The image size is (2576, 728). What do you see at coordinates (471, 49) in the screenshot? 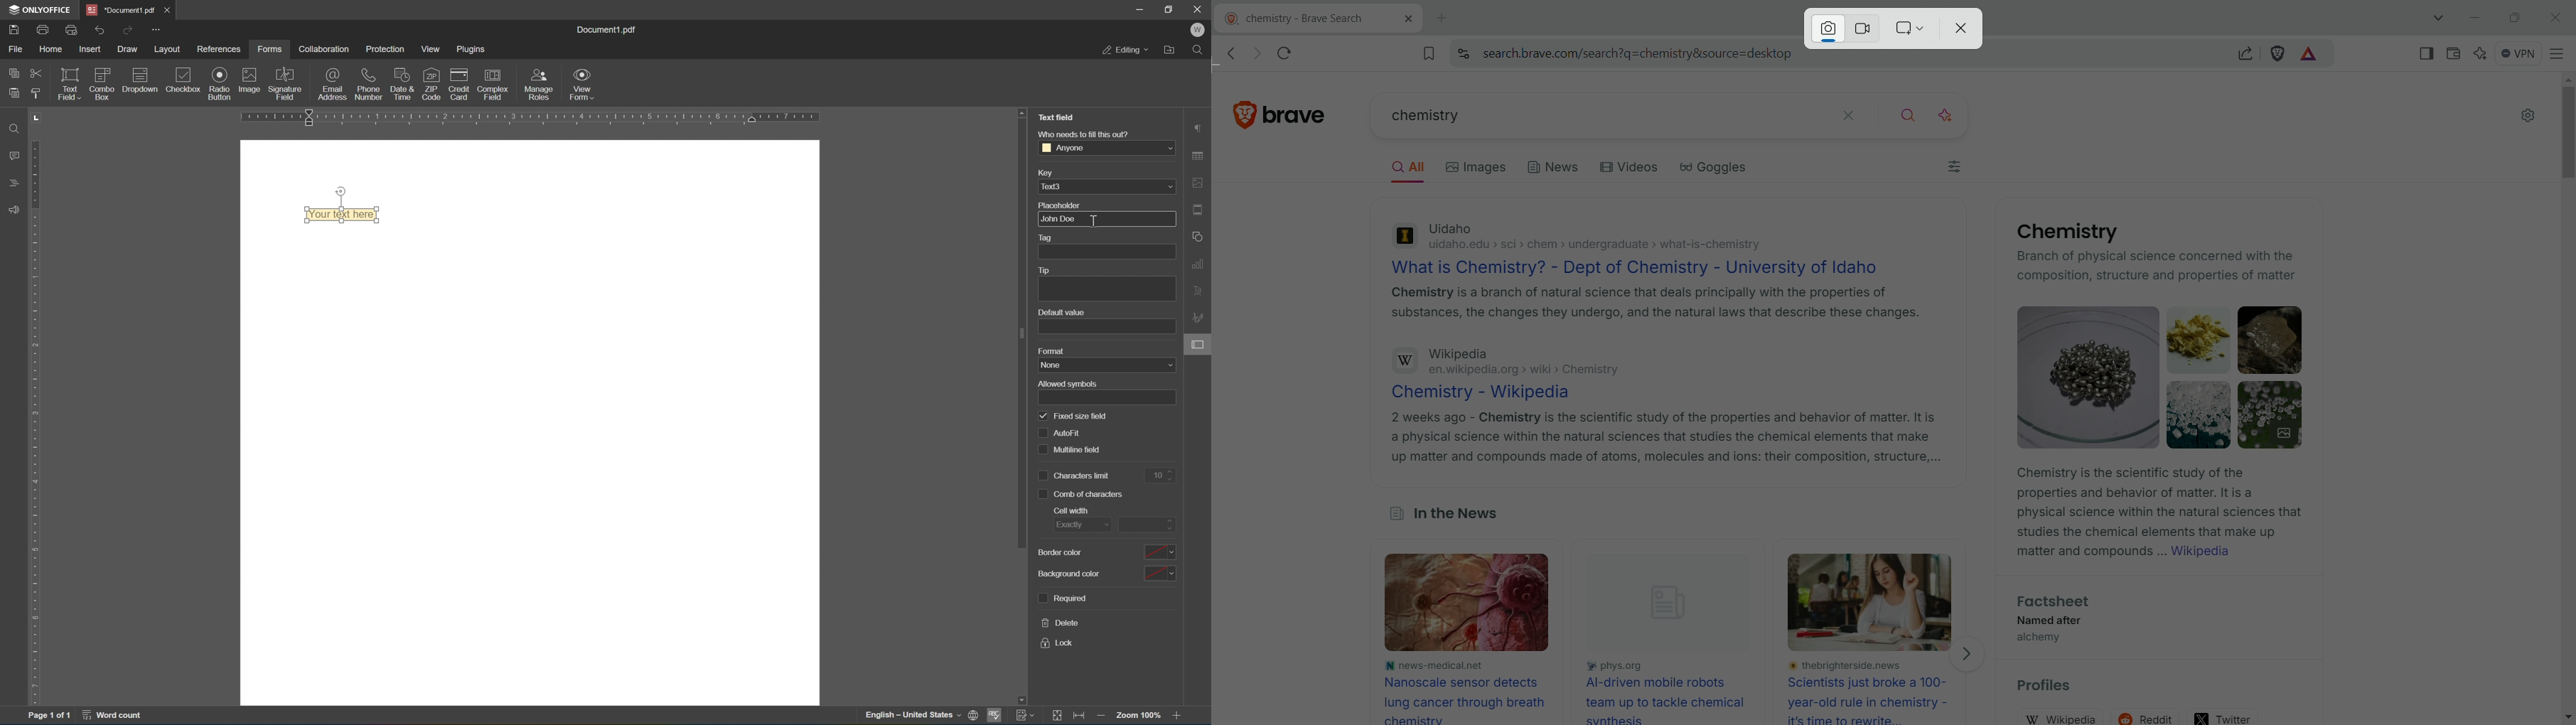
I see `plugins` at bounding box center [471, 49].